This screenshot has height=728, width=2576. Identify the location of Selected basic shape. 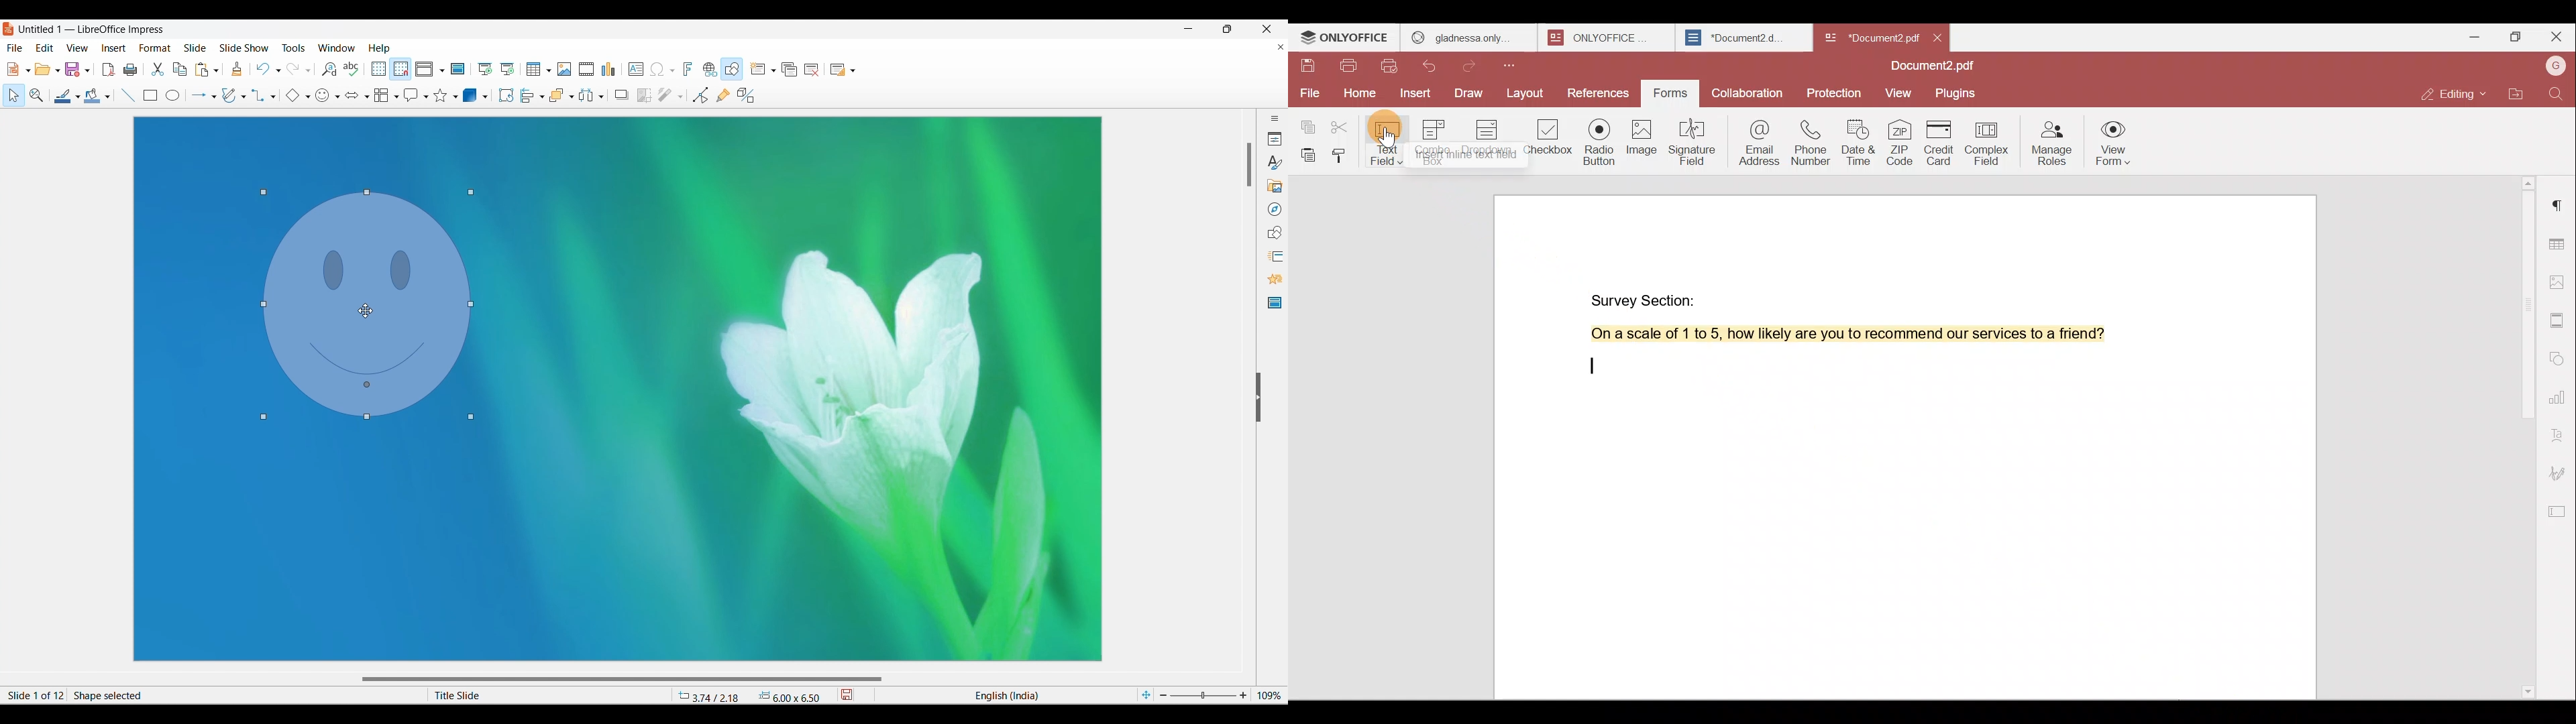
(292, 95).